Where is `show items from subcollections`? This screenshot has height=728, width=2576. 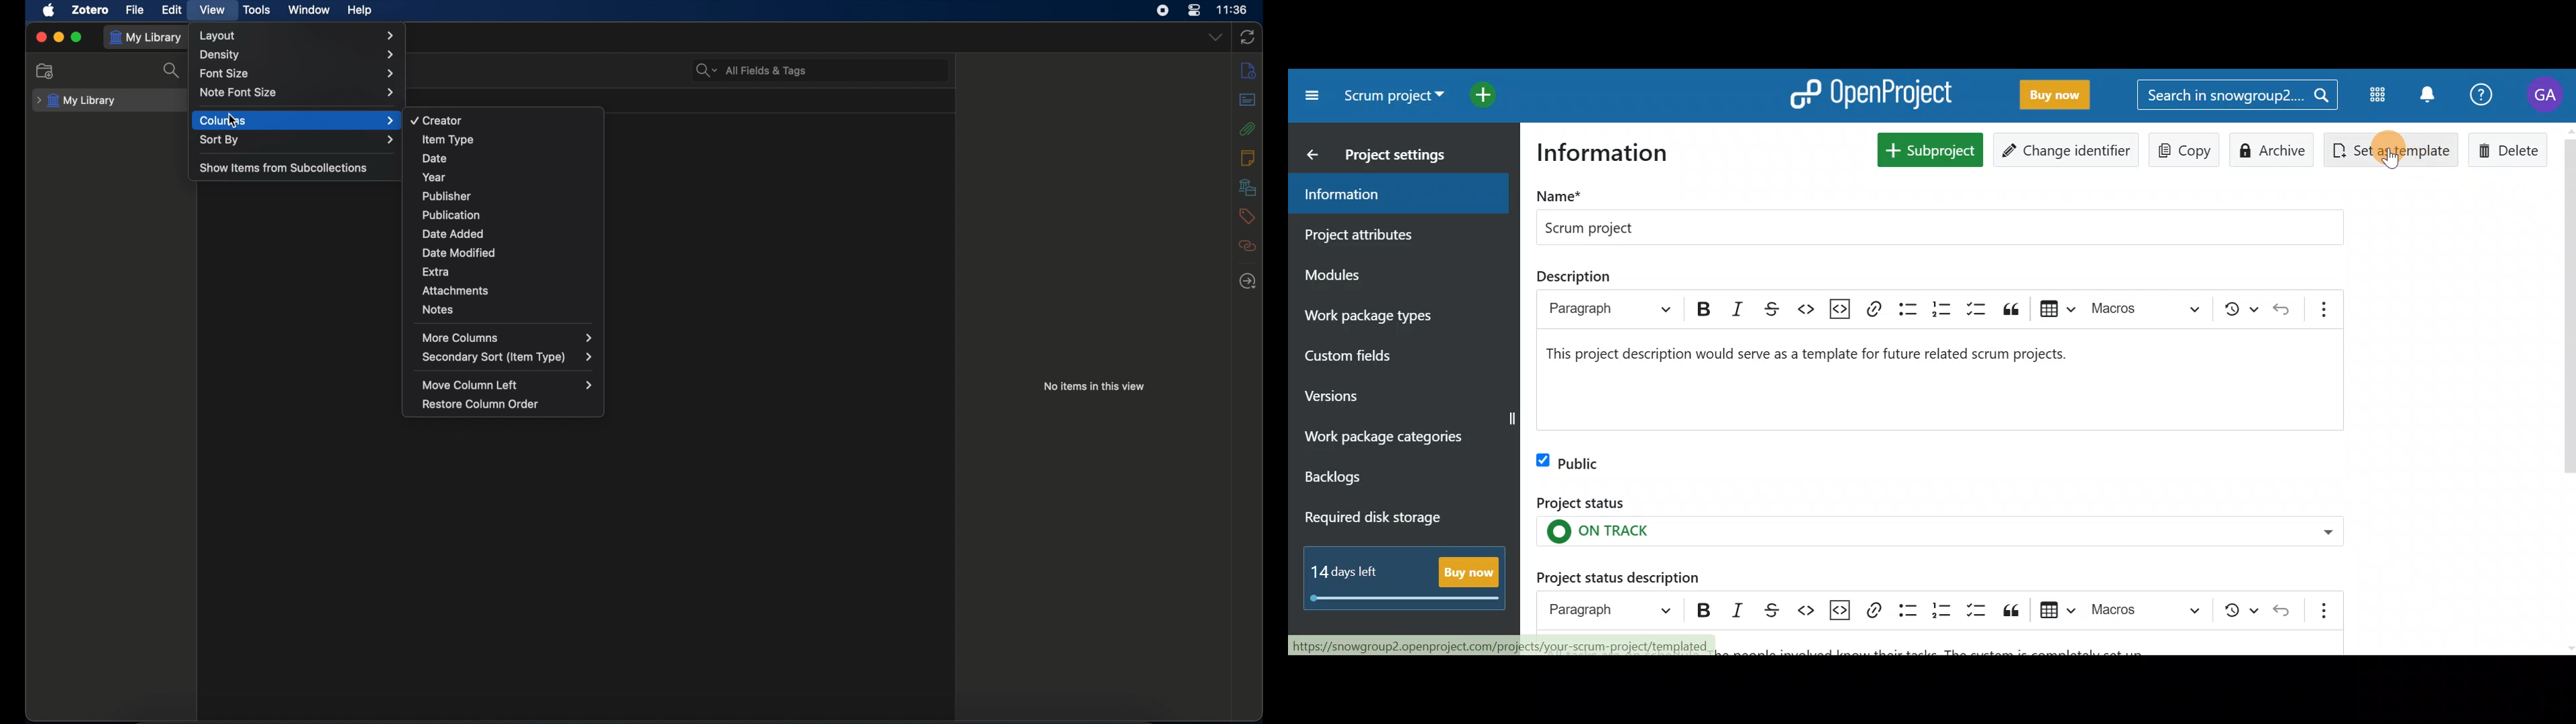 show items from subcollections is located at coordinates (285, 167).